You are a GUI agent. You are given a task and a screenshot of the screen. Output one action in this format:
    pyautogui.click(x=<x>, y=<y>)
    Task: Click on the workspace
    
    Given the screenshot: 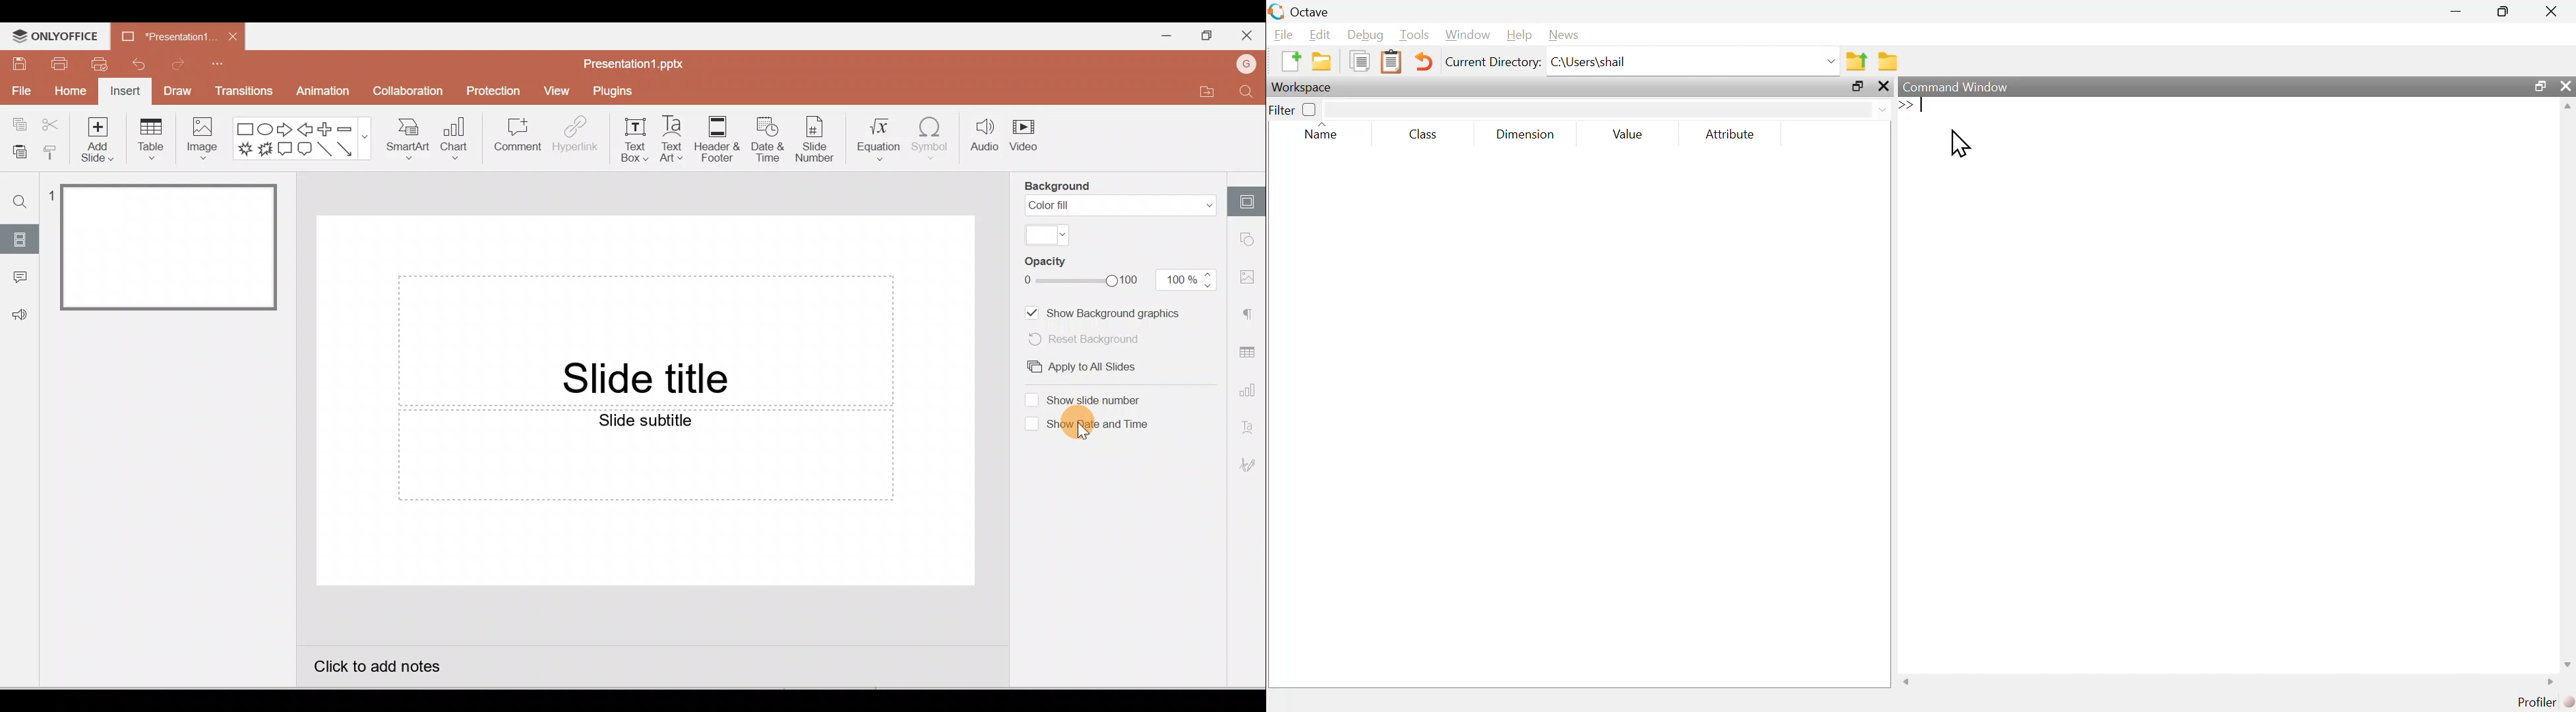 What is the action you would take?
    pyautogui.click(x=1306, y=87)
    